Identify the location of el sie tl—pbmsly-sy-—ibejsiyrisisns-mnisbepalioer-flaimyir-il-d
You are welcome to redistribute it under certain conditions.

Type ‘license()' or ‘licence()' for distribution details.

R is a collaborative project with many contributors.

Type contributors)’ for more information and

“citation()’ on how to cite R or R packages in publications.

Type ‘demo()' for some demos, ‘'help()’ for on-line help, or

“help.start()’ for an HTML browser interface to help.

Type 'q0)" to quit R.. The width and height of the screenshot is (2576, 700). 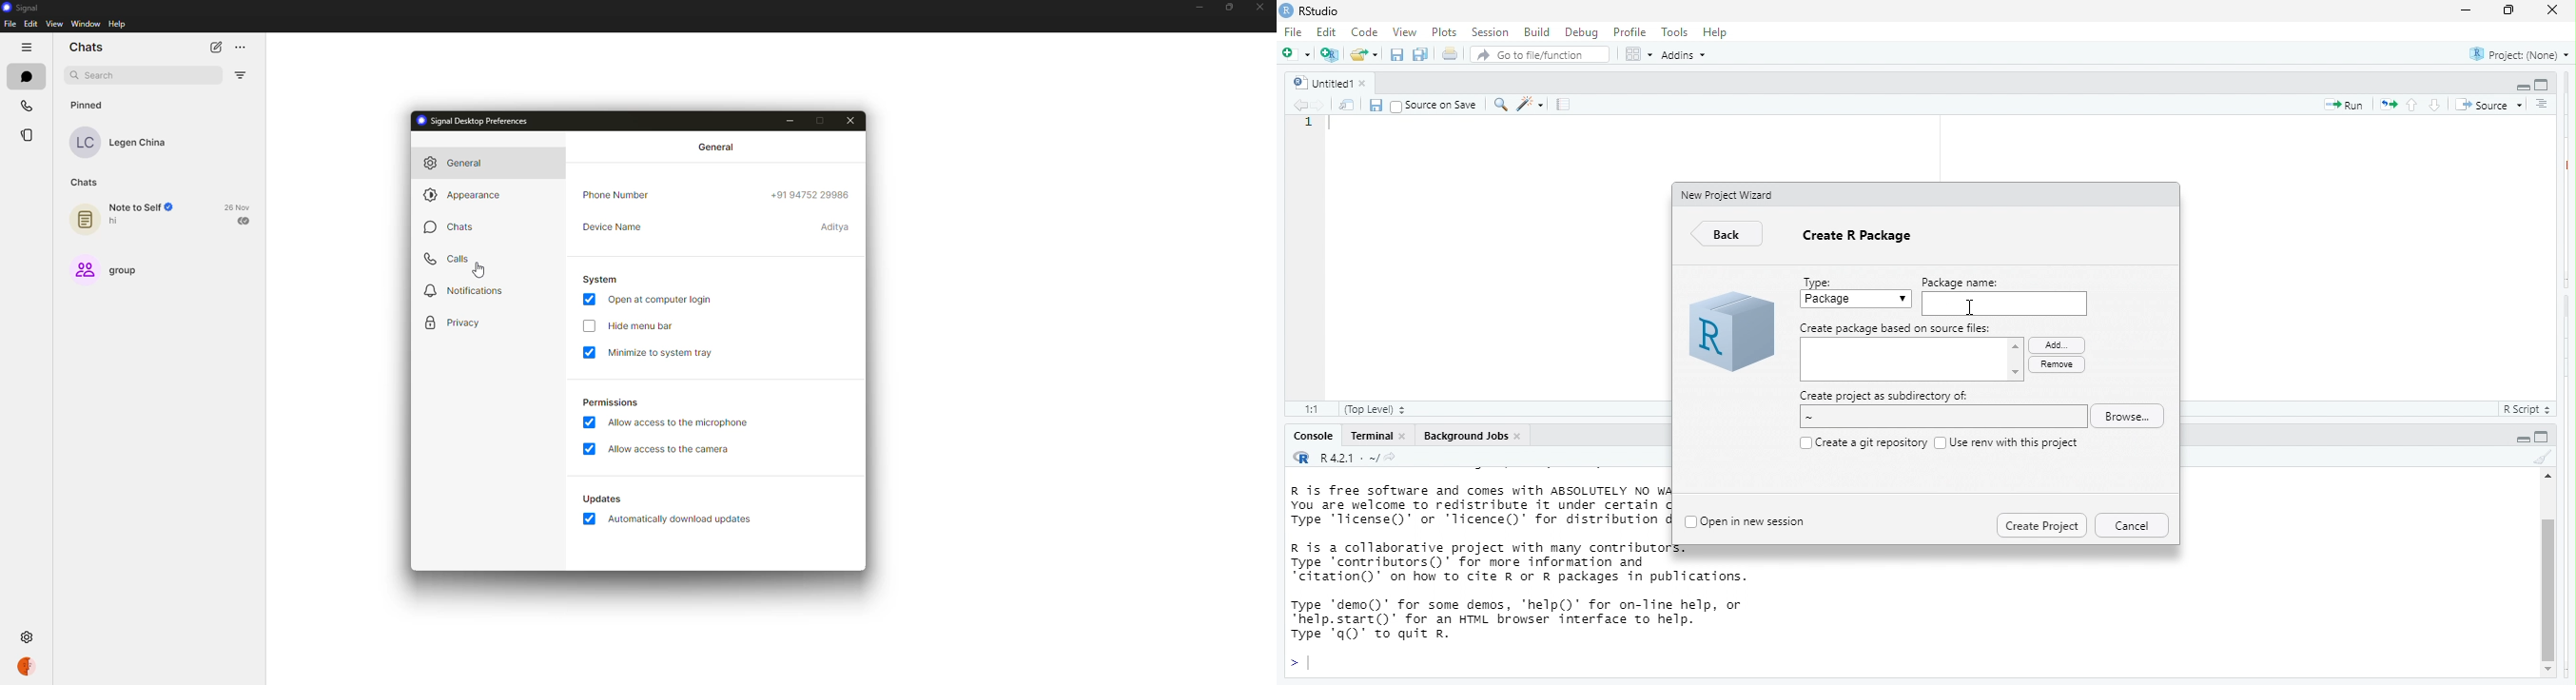
(1479, 569).